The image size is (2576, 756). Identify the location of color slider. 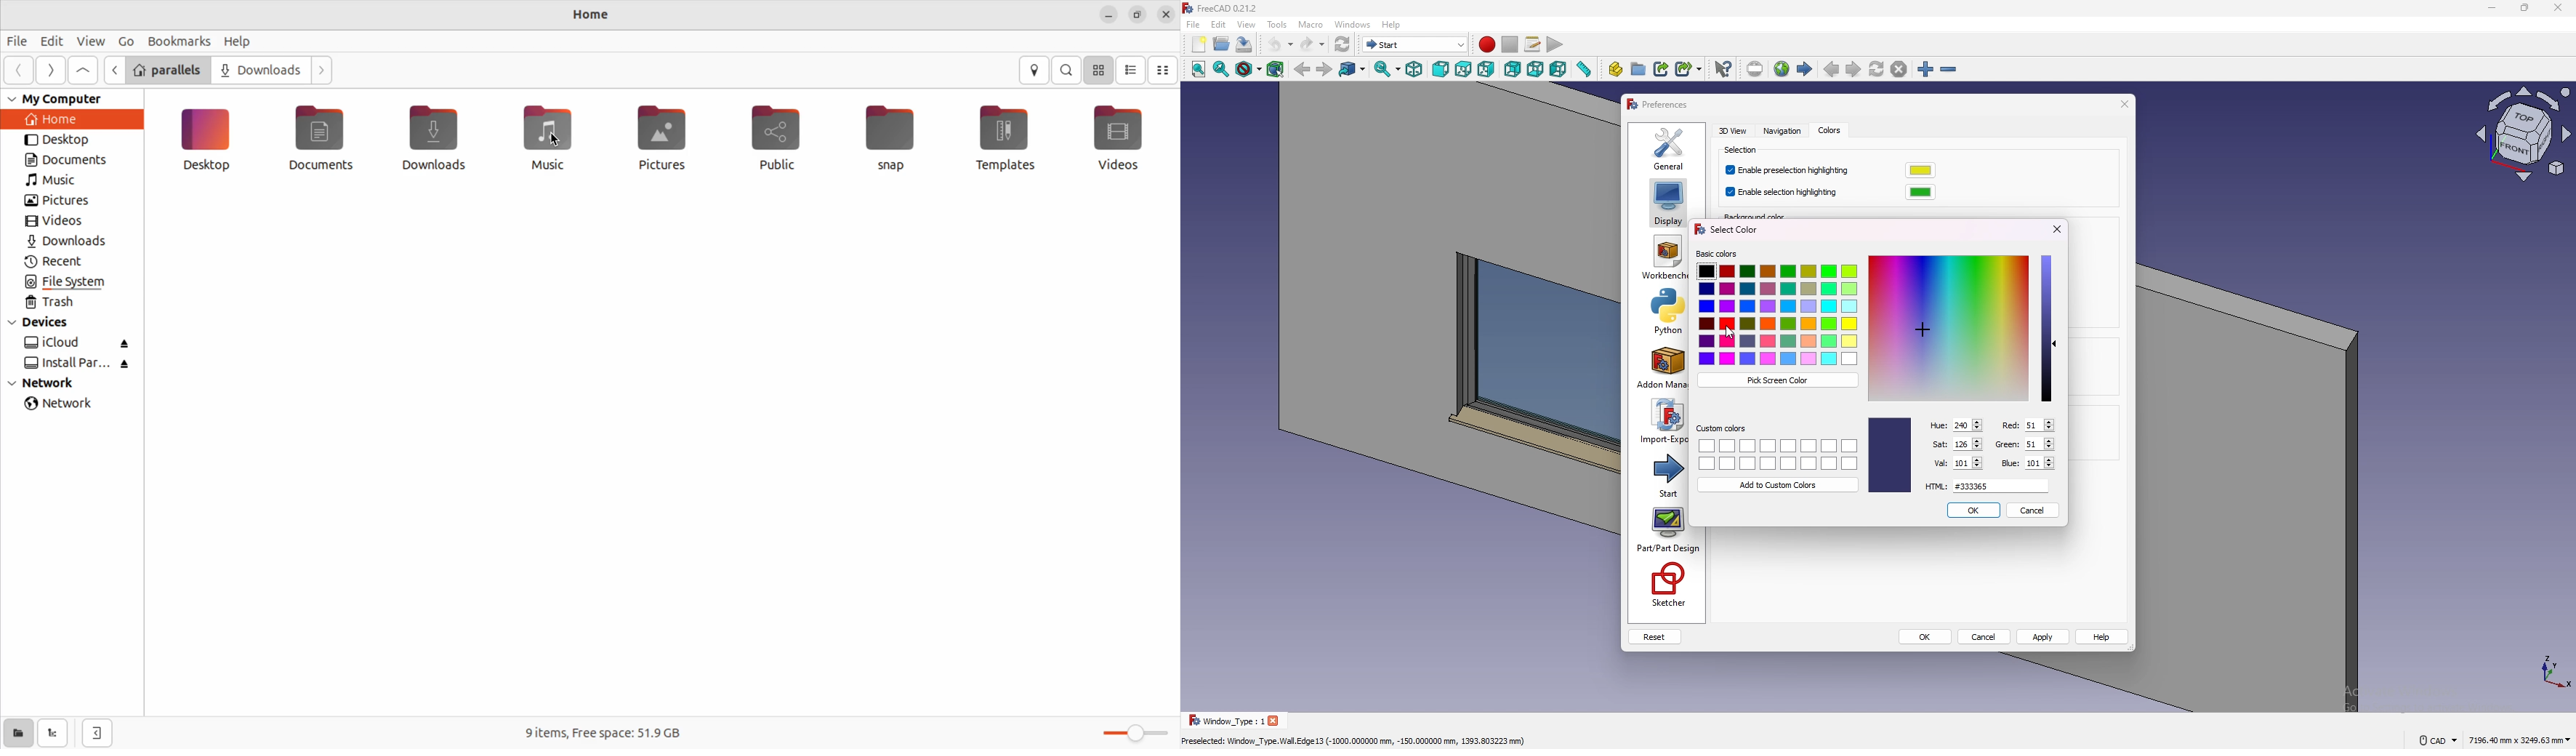
(1948, 329).